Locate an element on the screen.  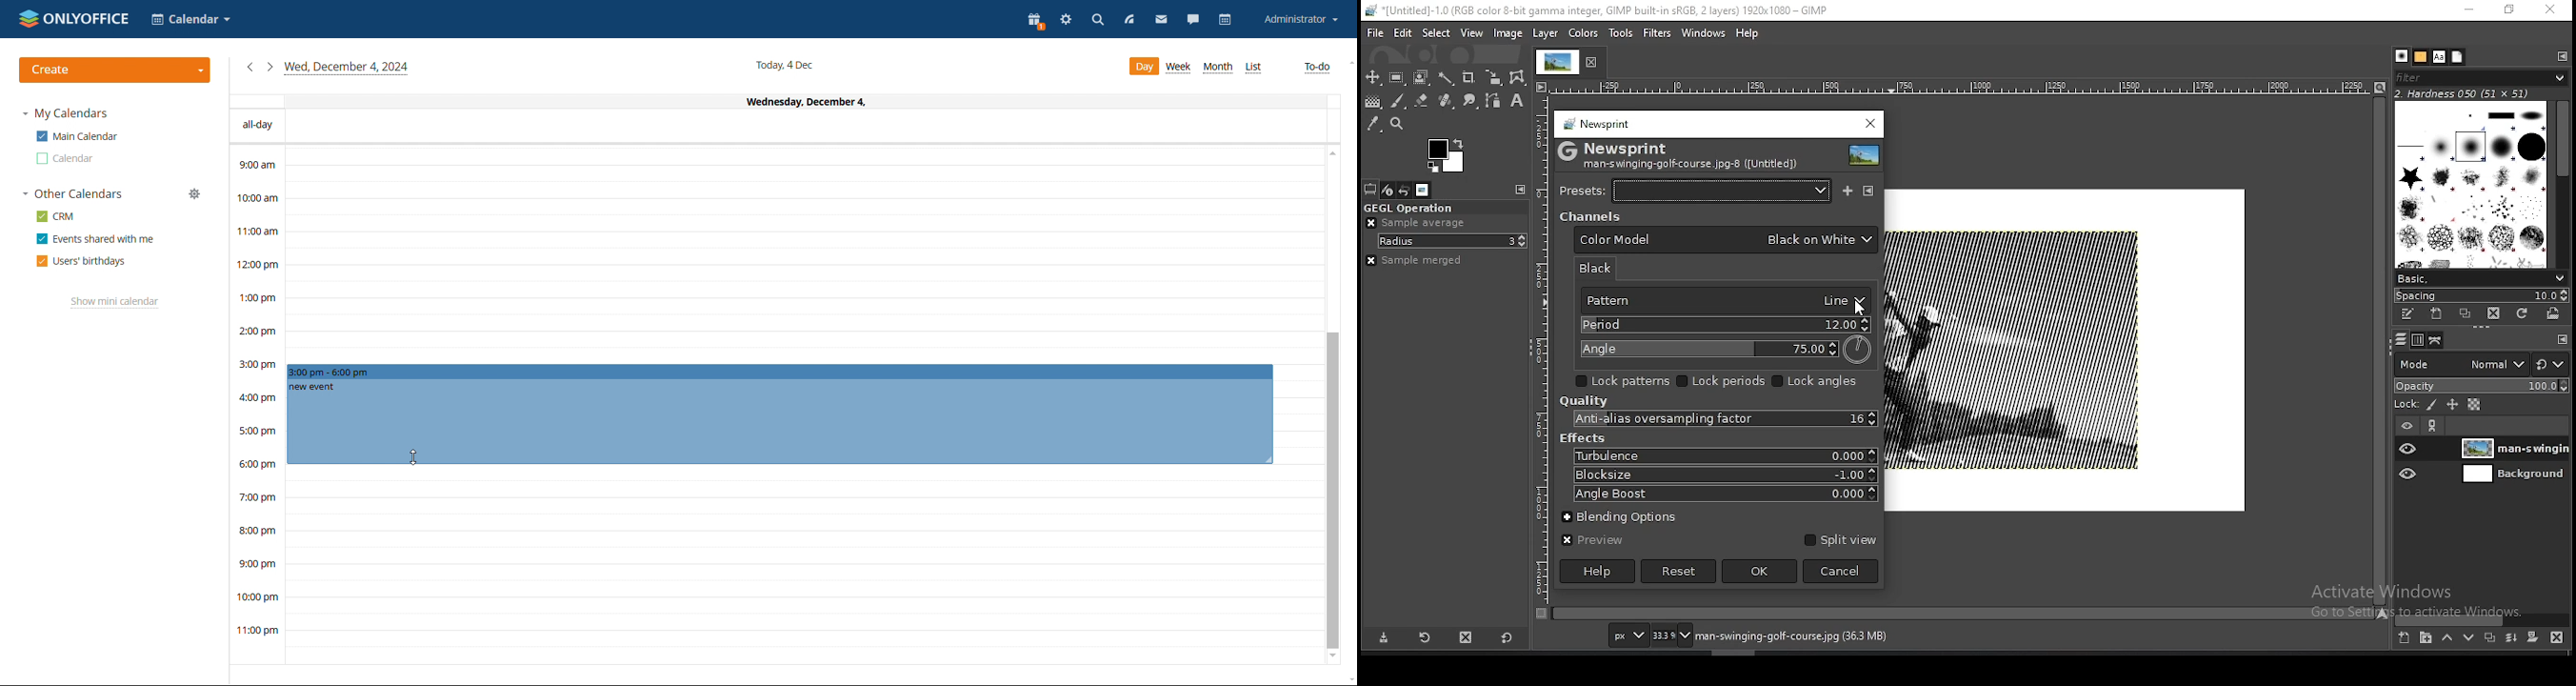
calendars is located at coordinates (74, 194).